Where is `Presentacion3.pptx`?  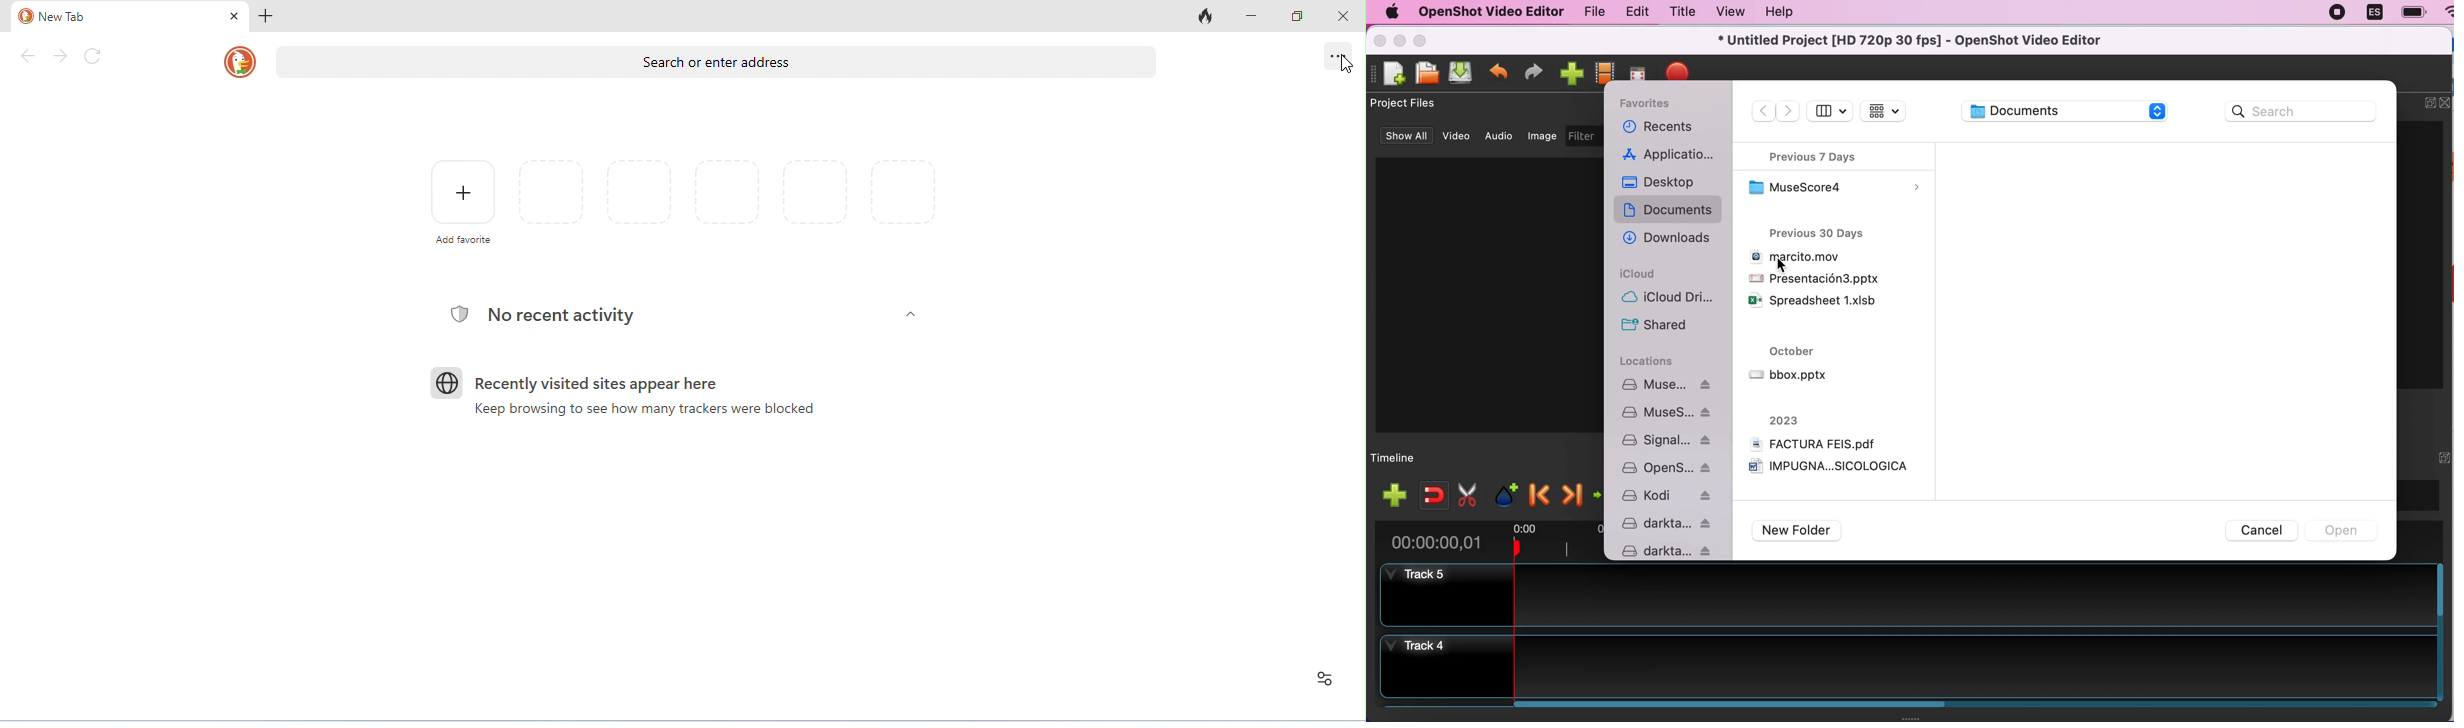 Presentacion3.pptx is located at coordinates (1814, 278).